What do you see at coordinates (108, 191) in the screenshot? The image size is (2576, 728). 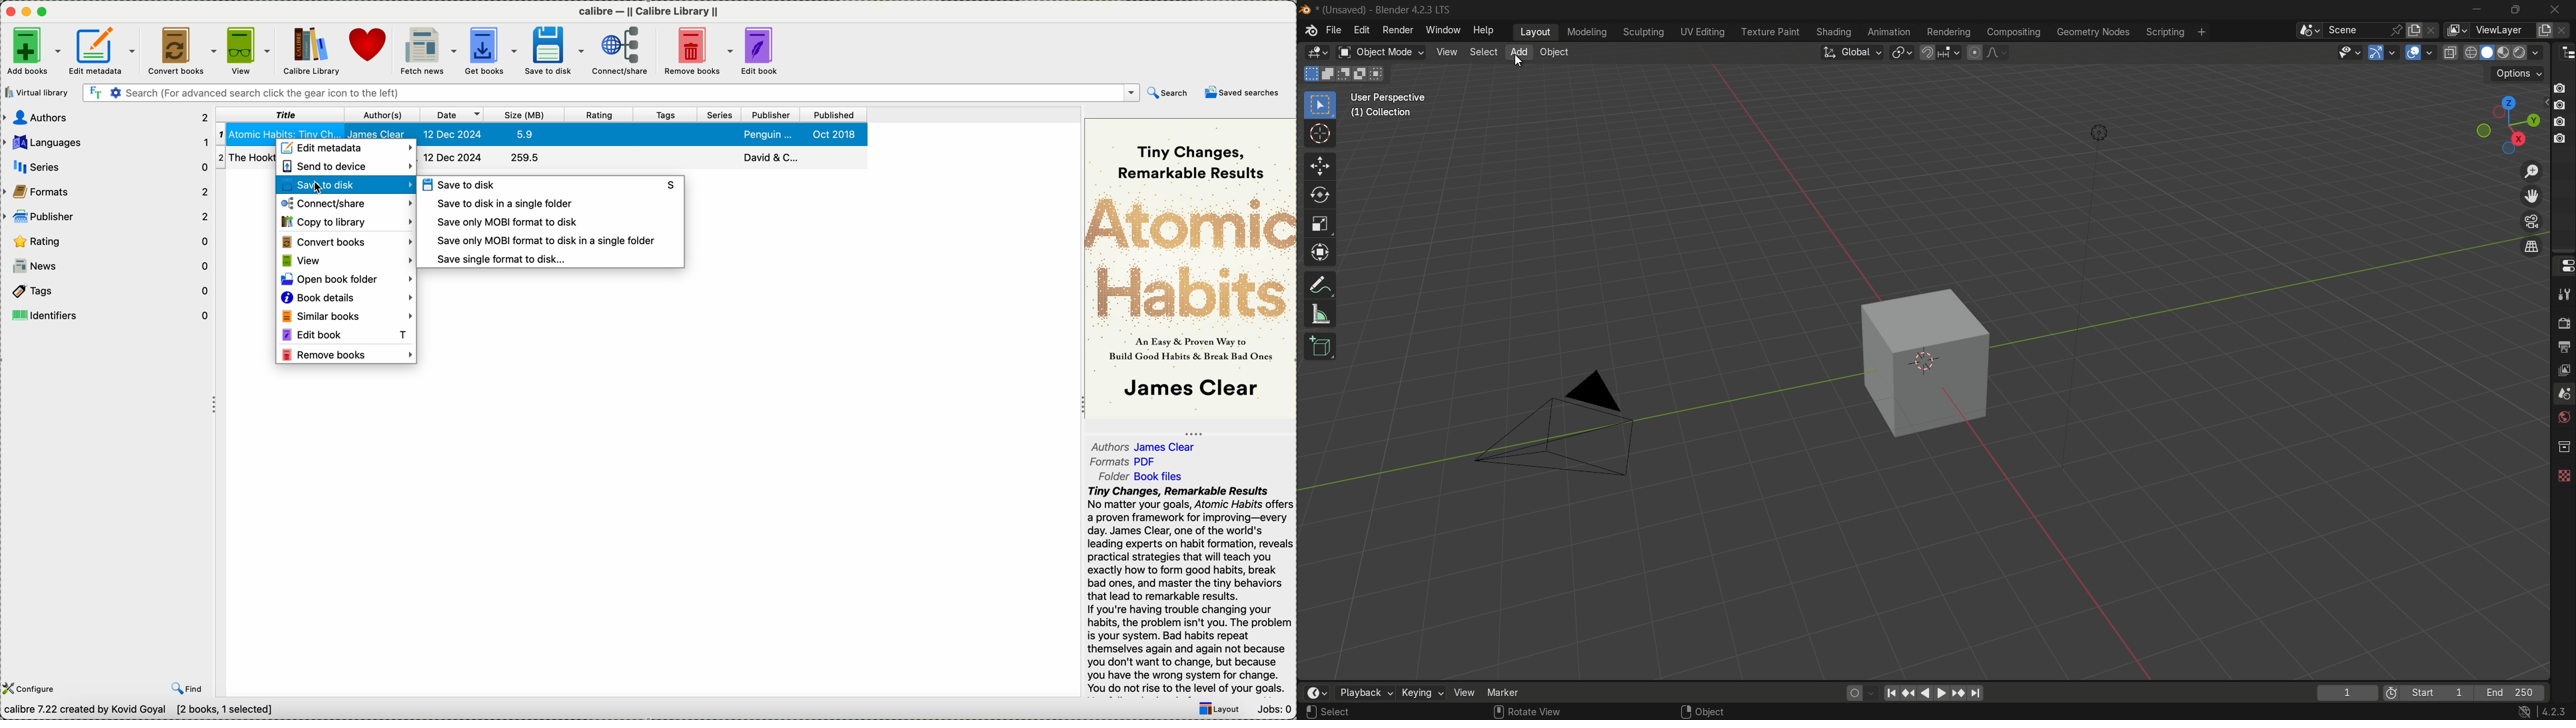 I see `formats` at bounding box center [108, 191].